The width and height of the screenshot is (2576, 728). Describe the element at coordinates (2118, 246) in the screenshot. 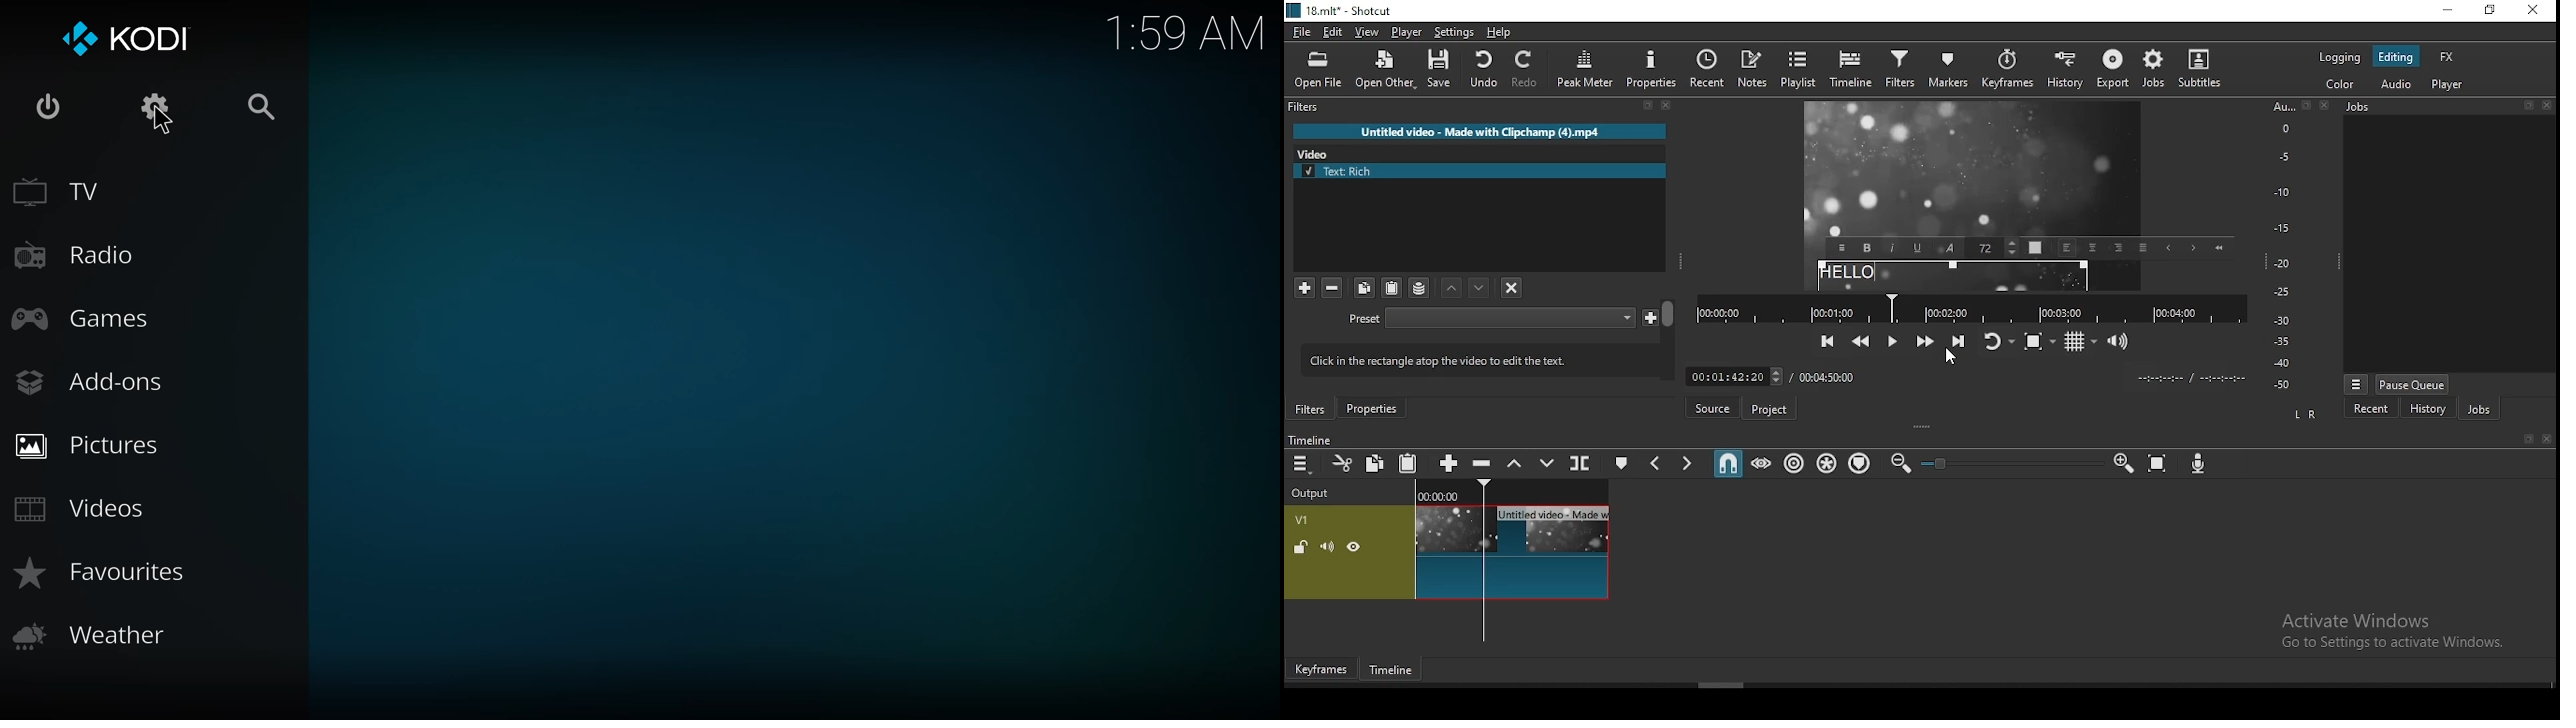

I see `Right align` at that location.